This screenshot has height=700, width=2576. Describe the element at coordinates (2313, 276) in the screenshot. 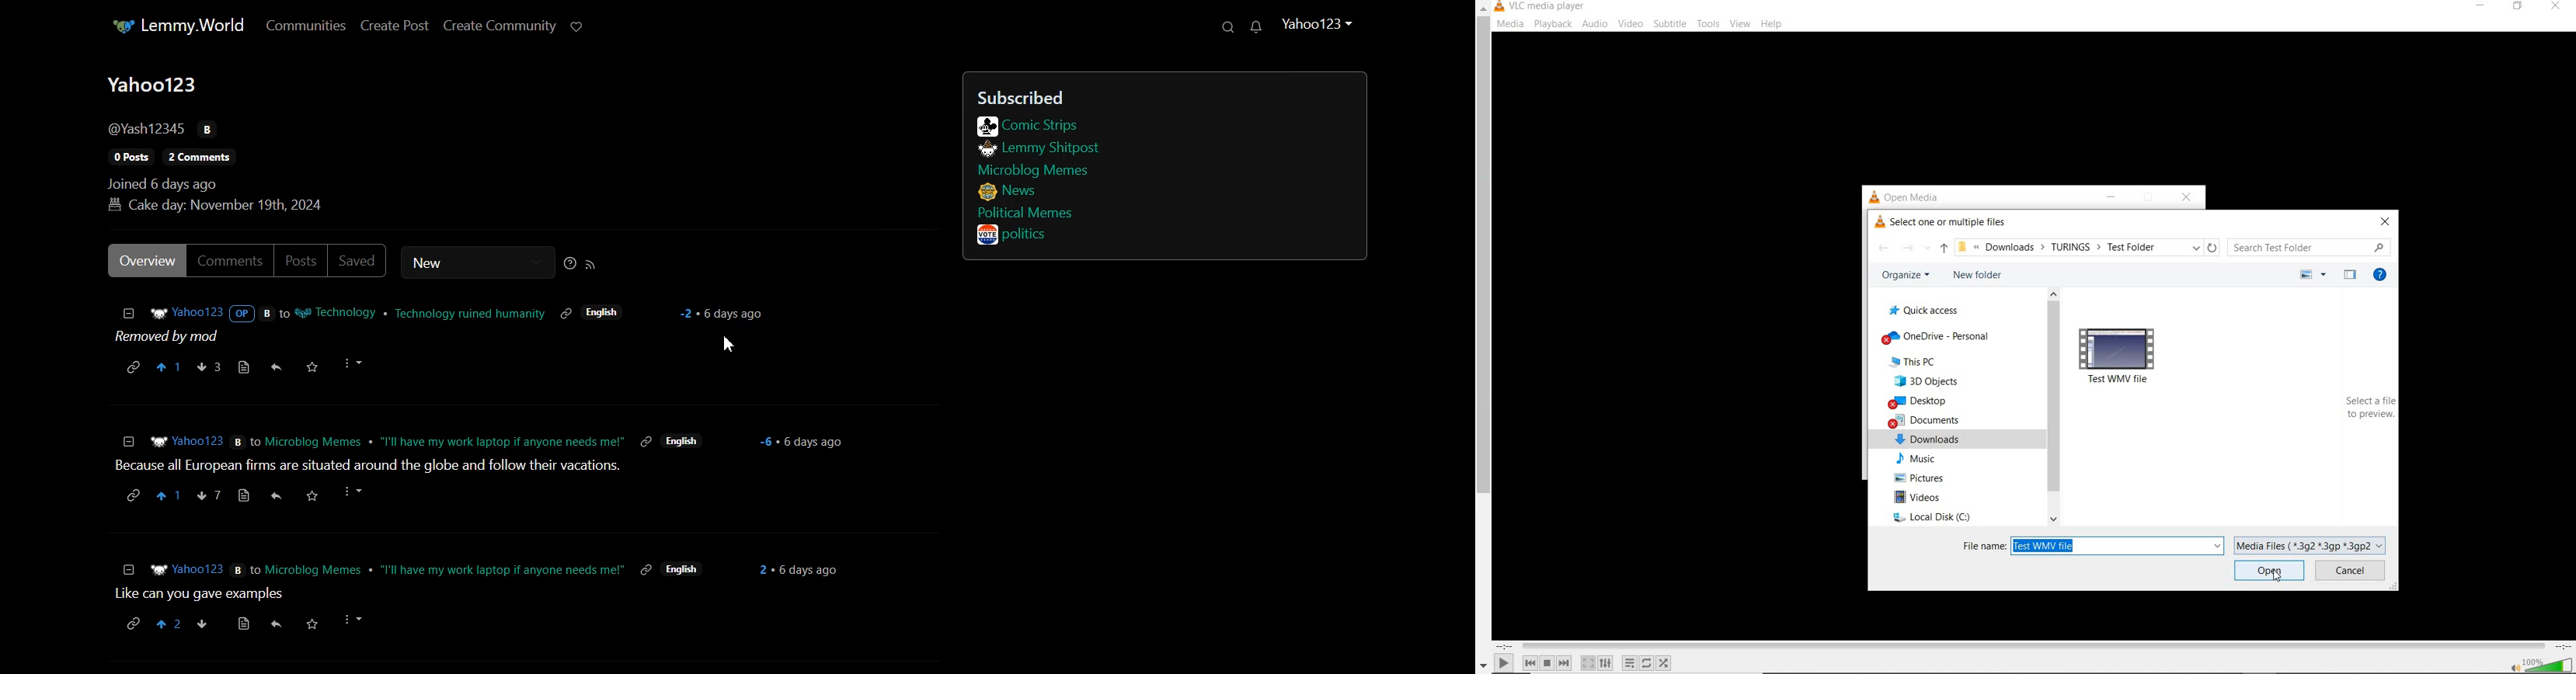

I see `more options` at that location.